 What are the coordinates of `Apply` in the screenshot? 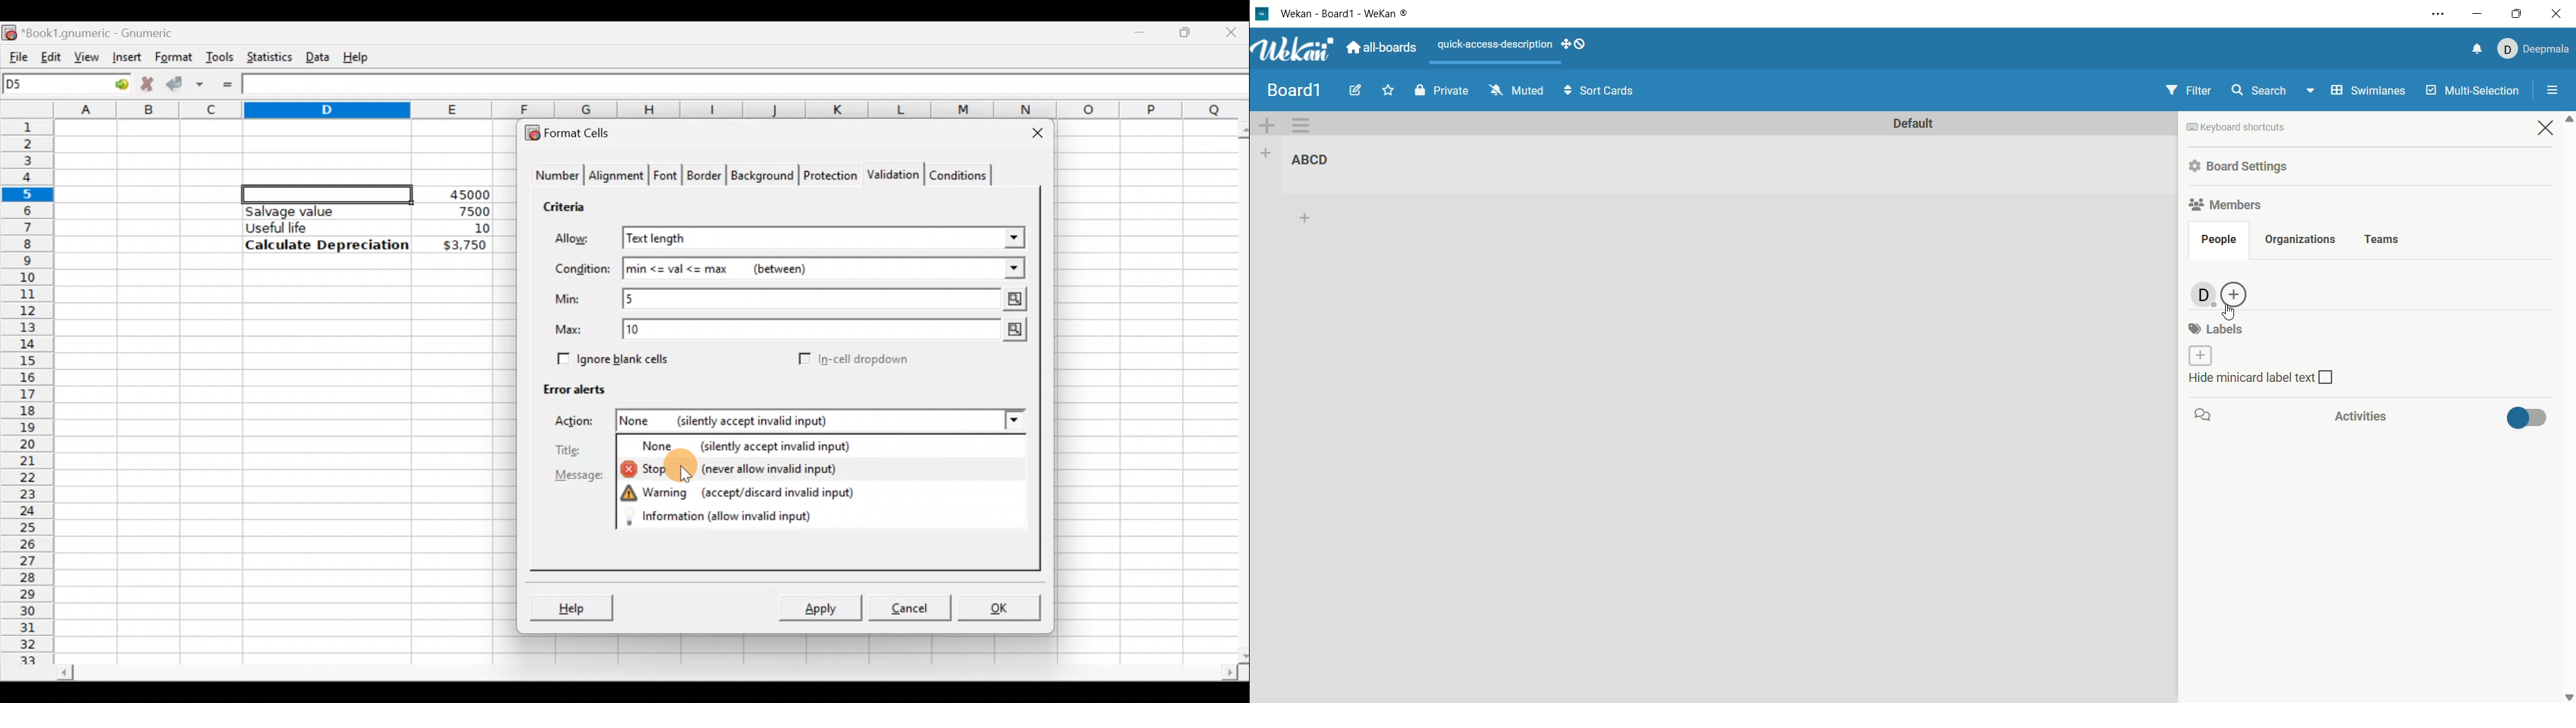 It's located at (826, 607).